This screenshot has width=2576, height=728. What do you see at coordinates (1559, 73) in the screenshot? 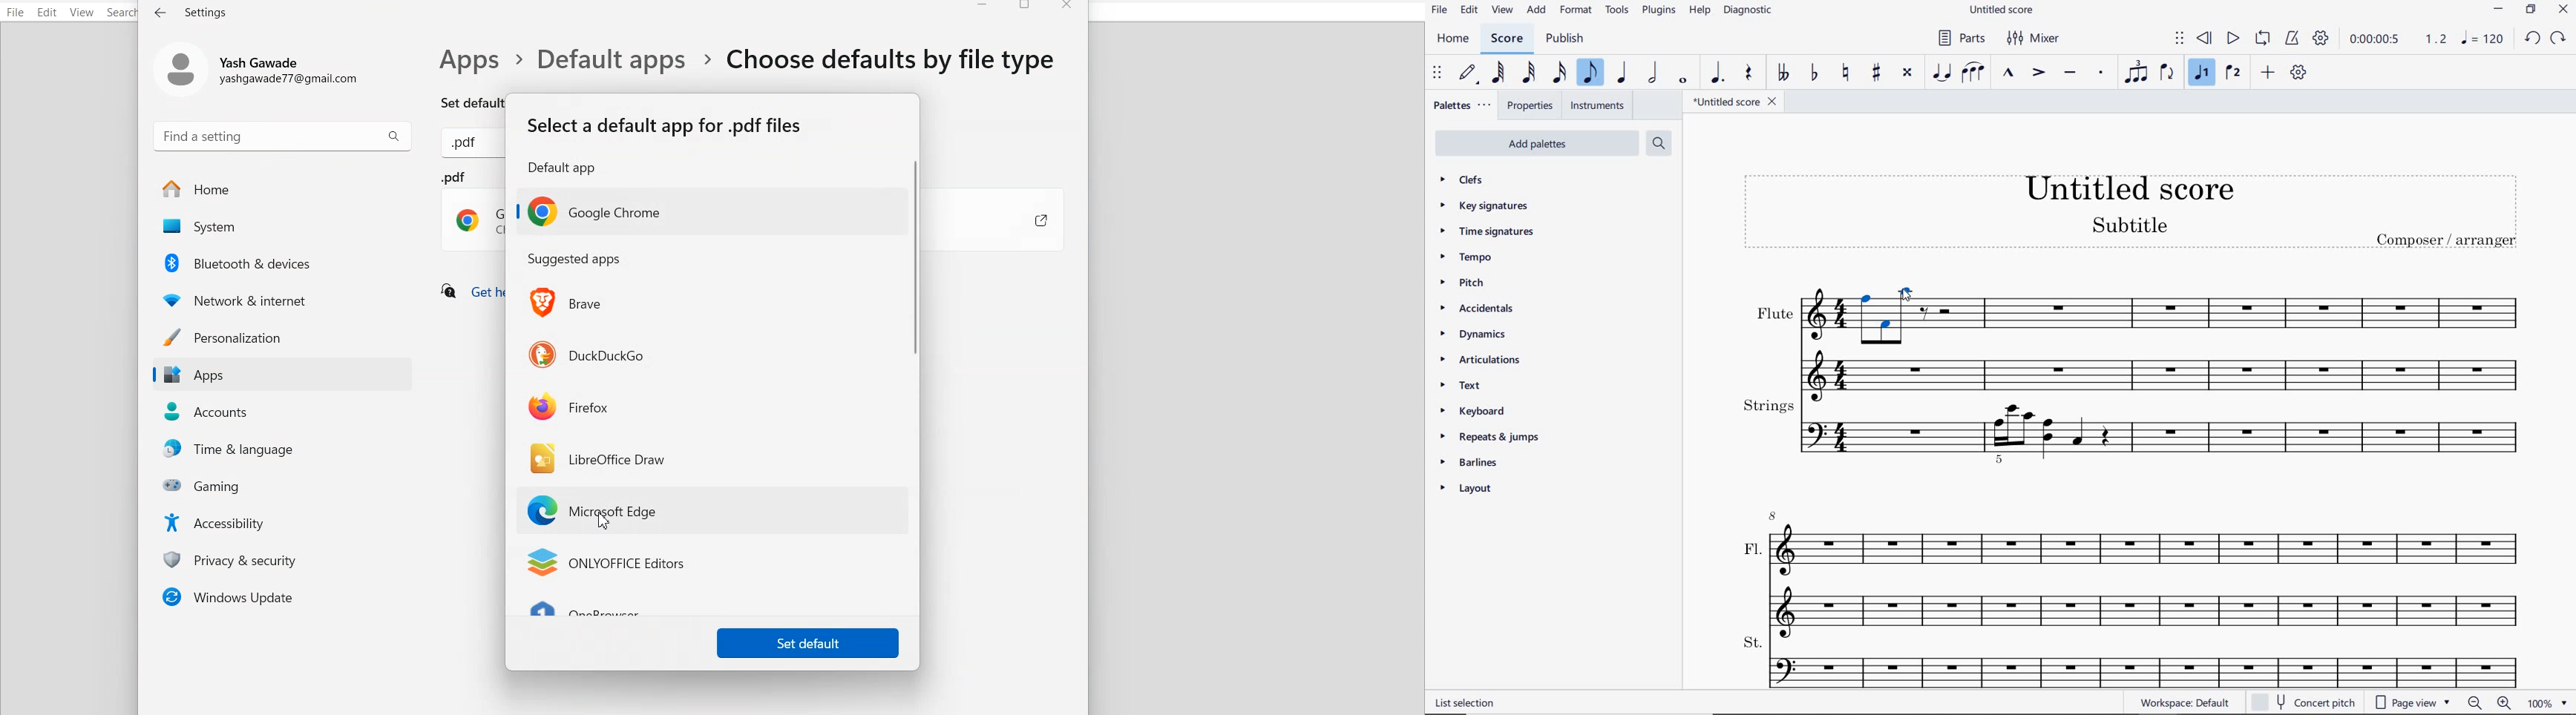
I see `16TH NOTE` at bounding box center [1559, 73].